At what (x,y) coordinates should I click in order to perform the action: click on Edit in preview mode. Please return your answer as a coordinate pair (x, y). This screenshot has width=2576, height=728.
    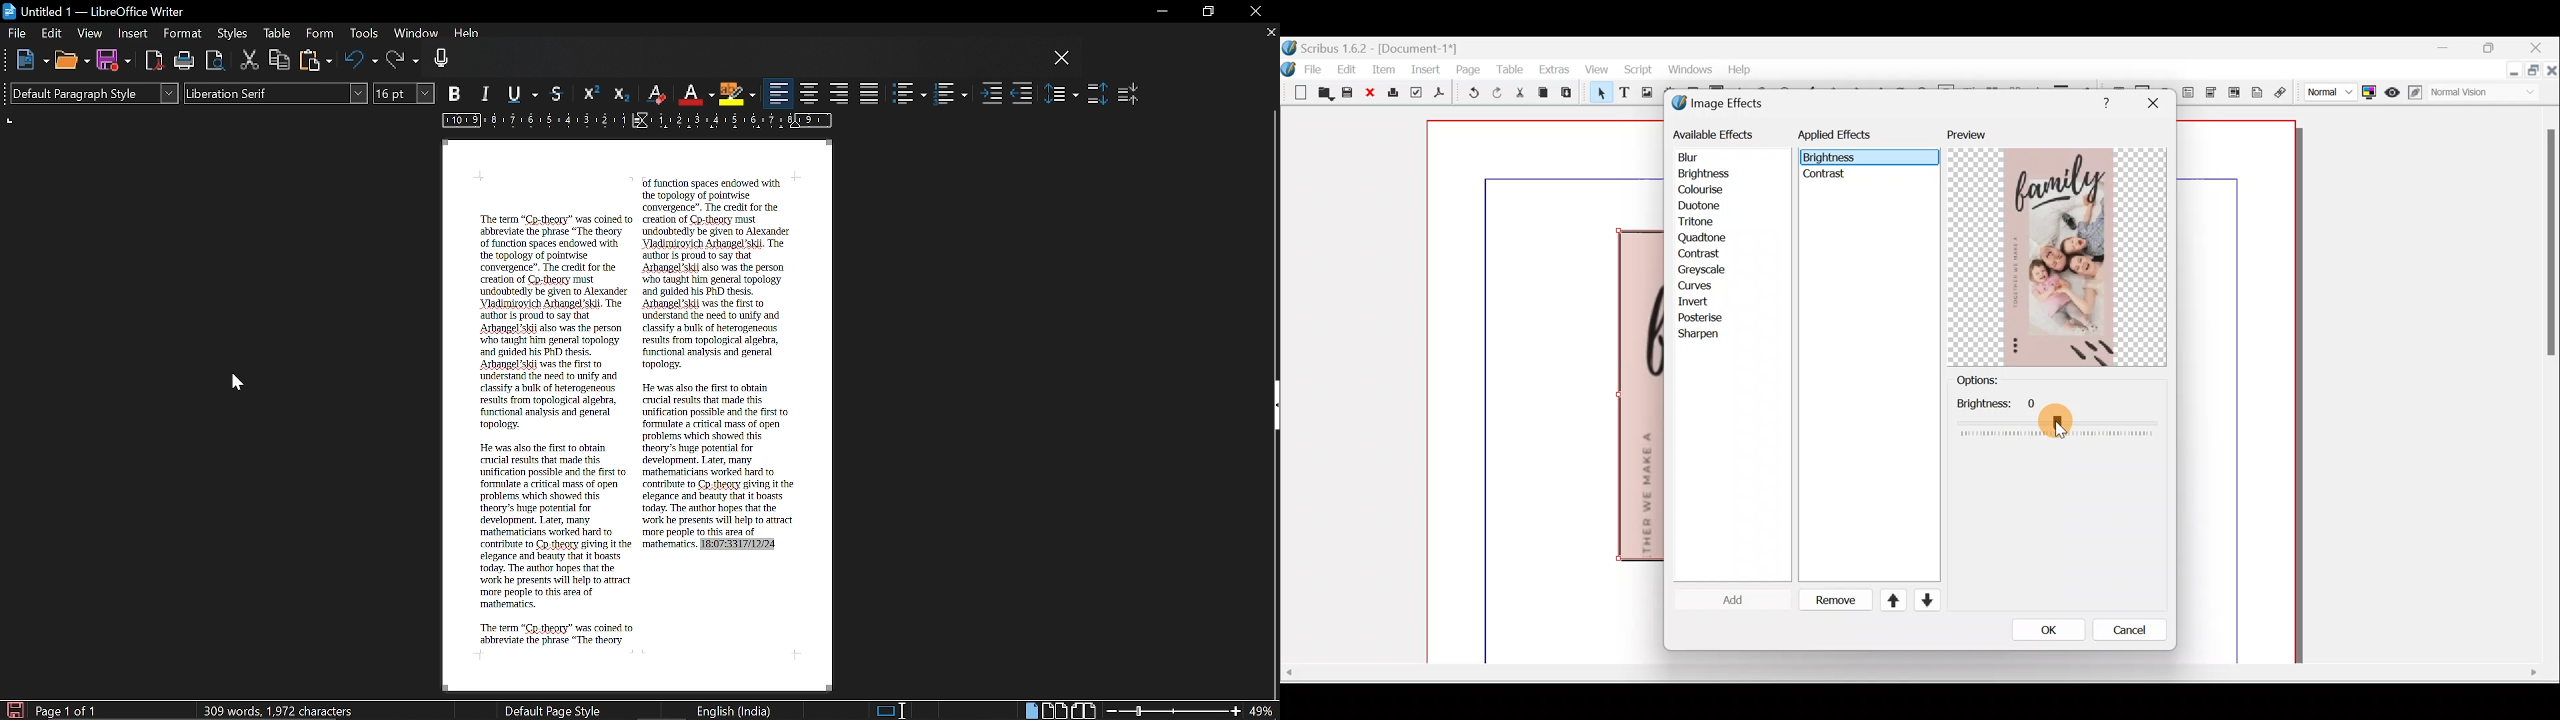
    Looking at the image, I should click on (2417, 93).